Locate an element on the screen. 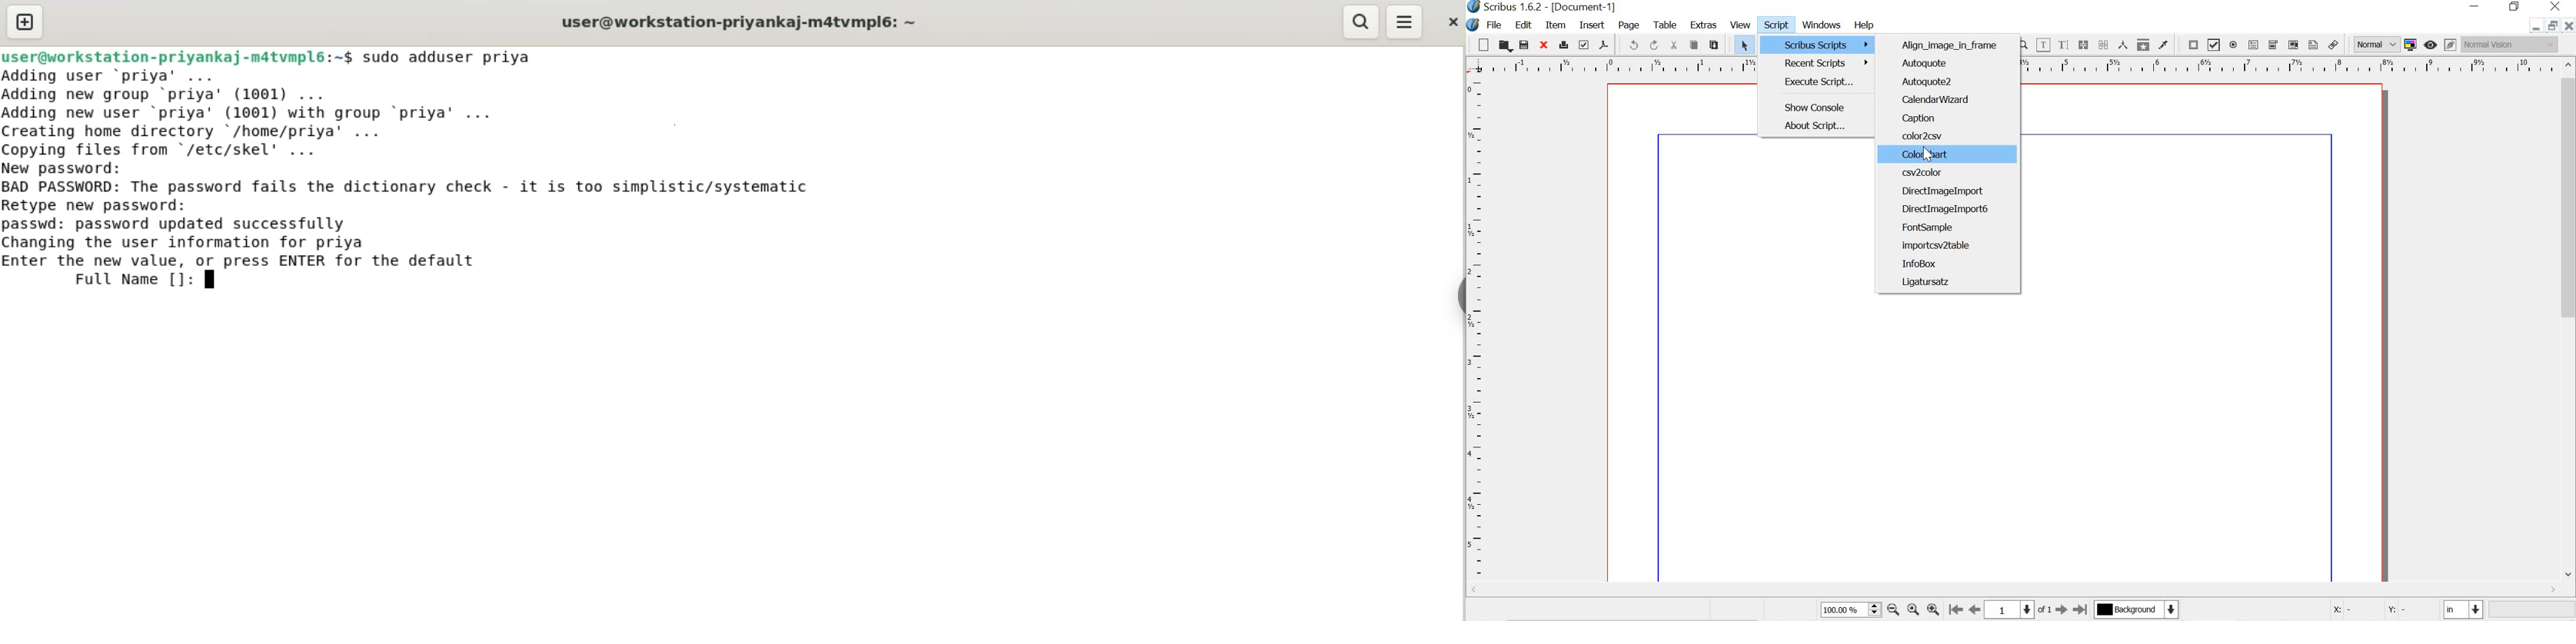 The width and height of the screenshot is (2576, 644). directimageimport is located at coordinates (1952, 190).